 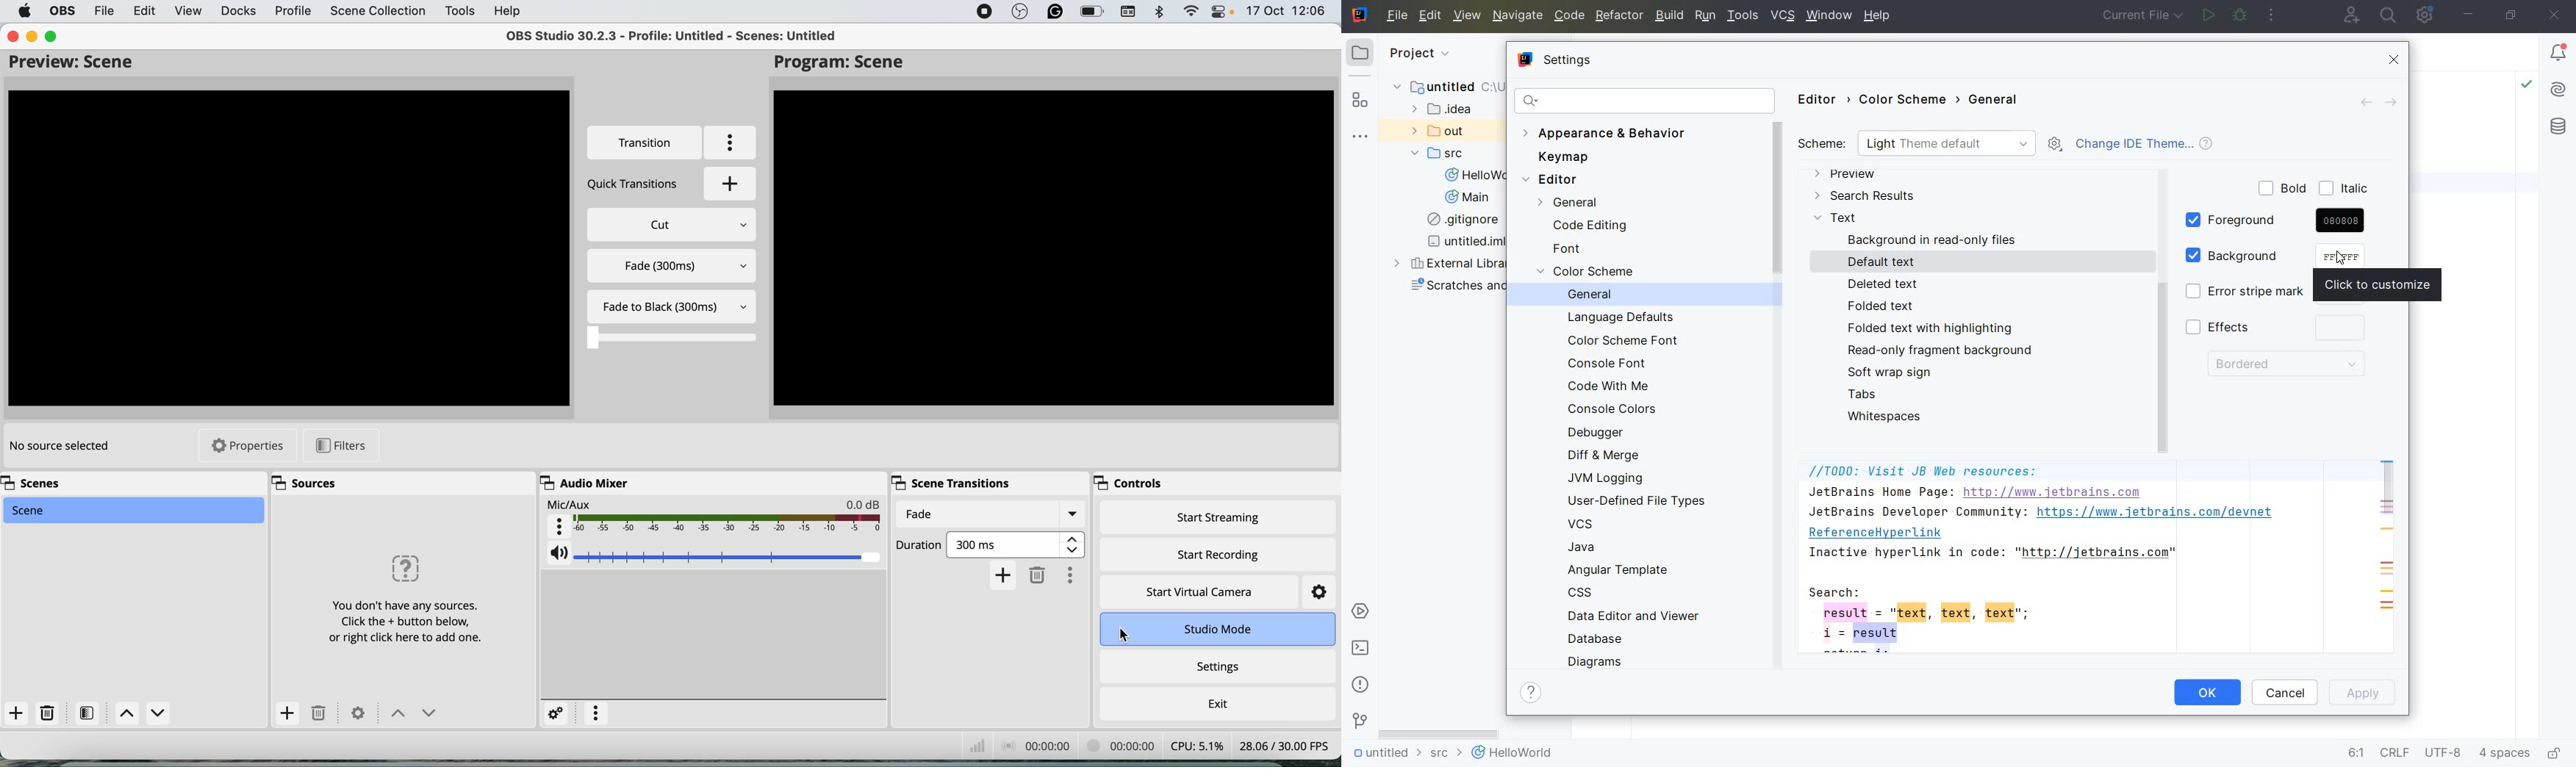 I want to click on Preview Screen, so click(x=288, y=250).